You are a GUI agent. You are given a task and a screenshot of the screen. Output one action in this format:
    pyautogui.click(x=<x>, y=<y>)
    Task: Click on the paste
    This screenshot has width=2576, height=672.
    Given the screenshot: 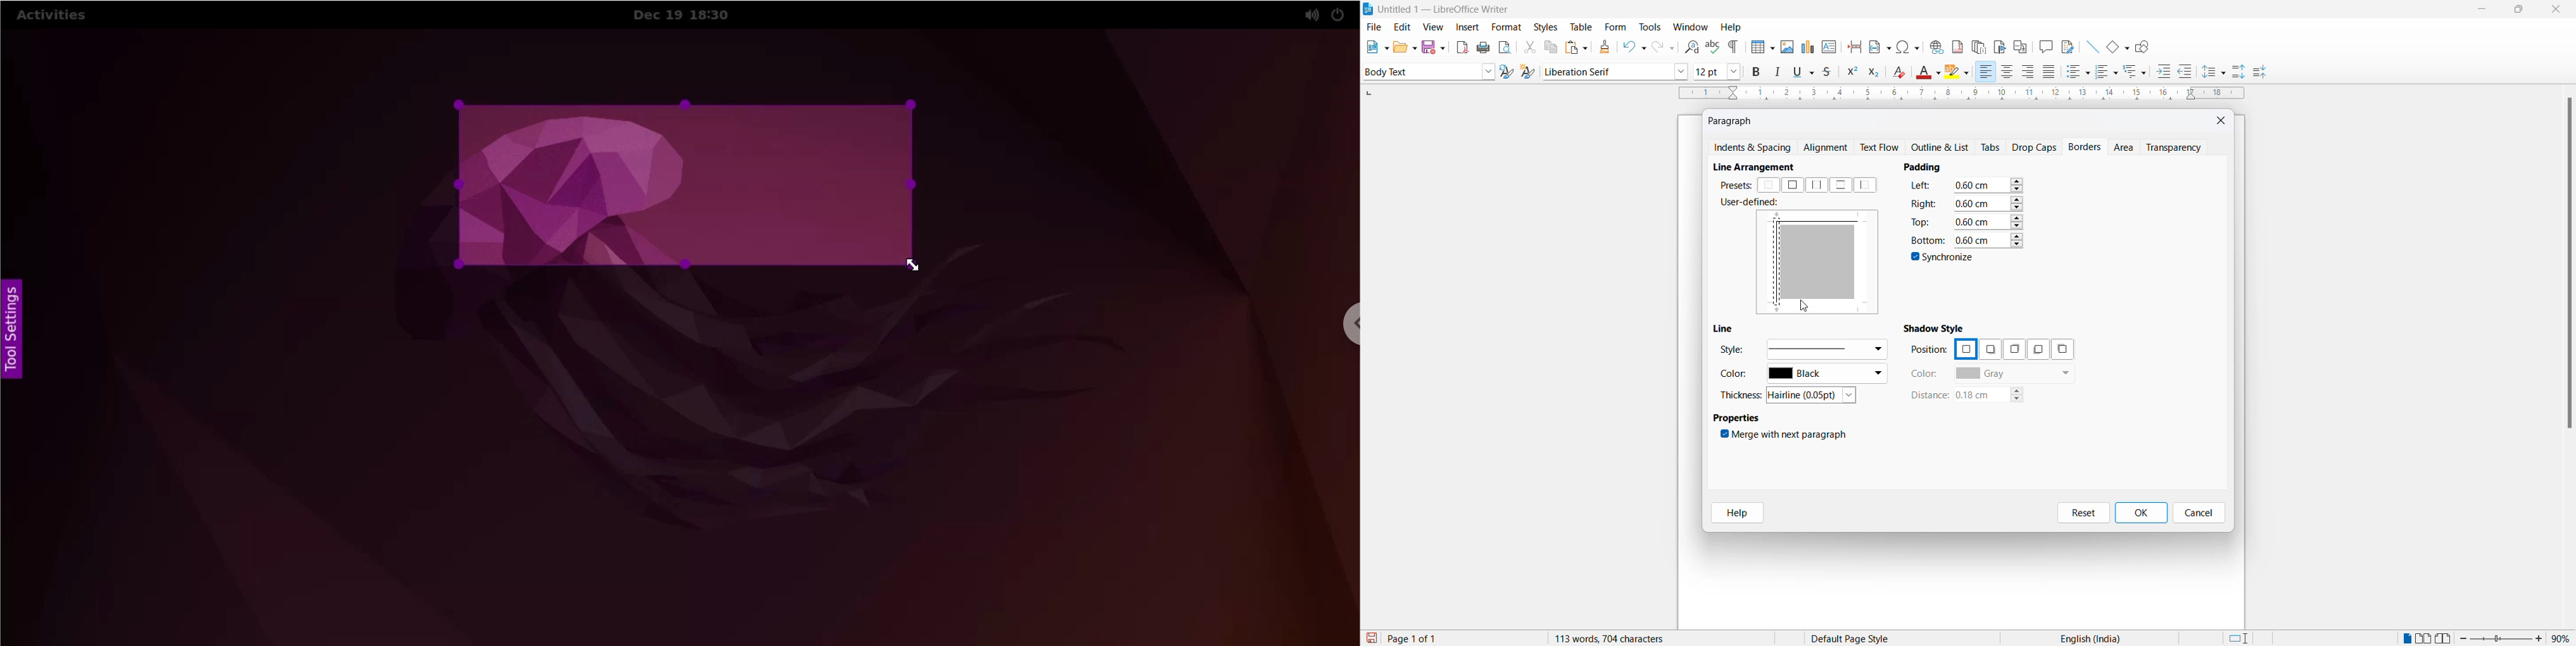 What is the action you would take?
    pyautogui.click(x=1574, y=48)
    